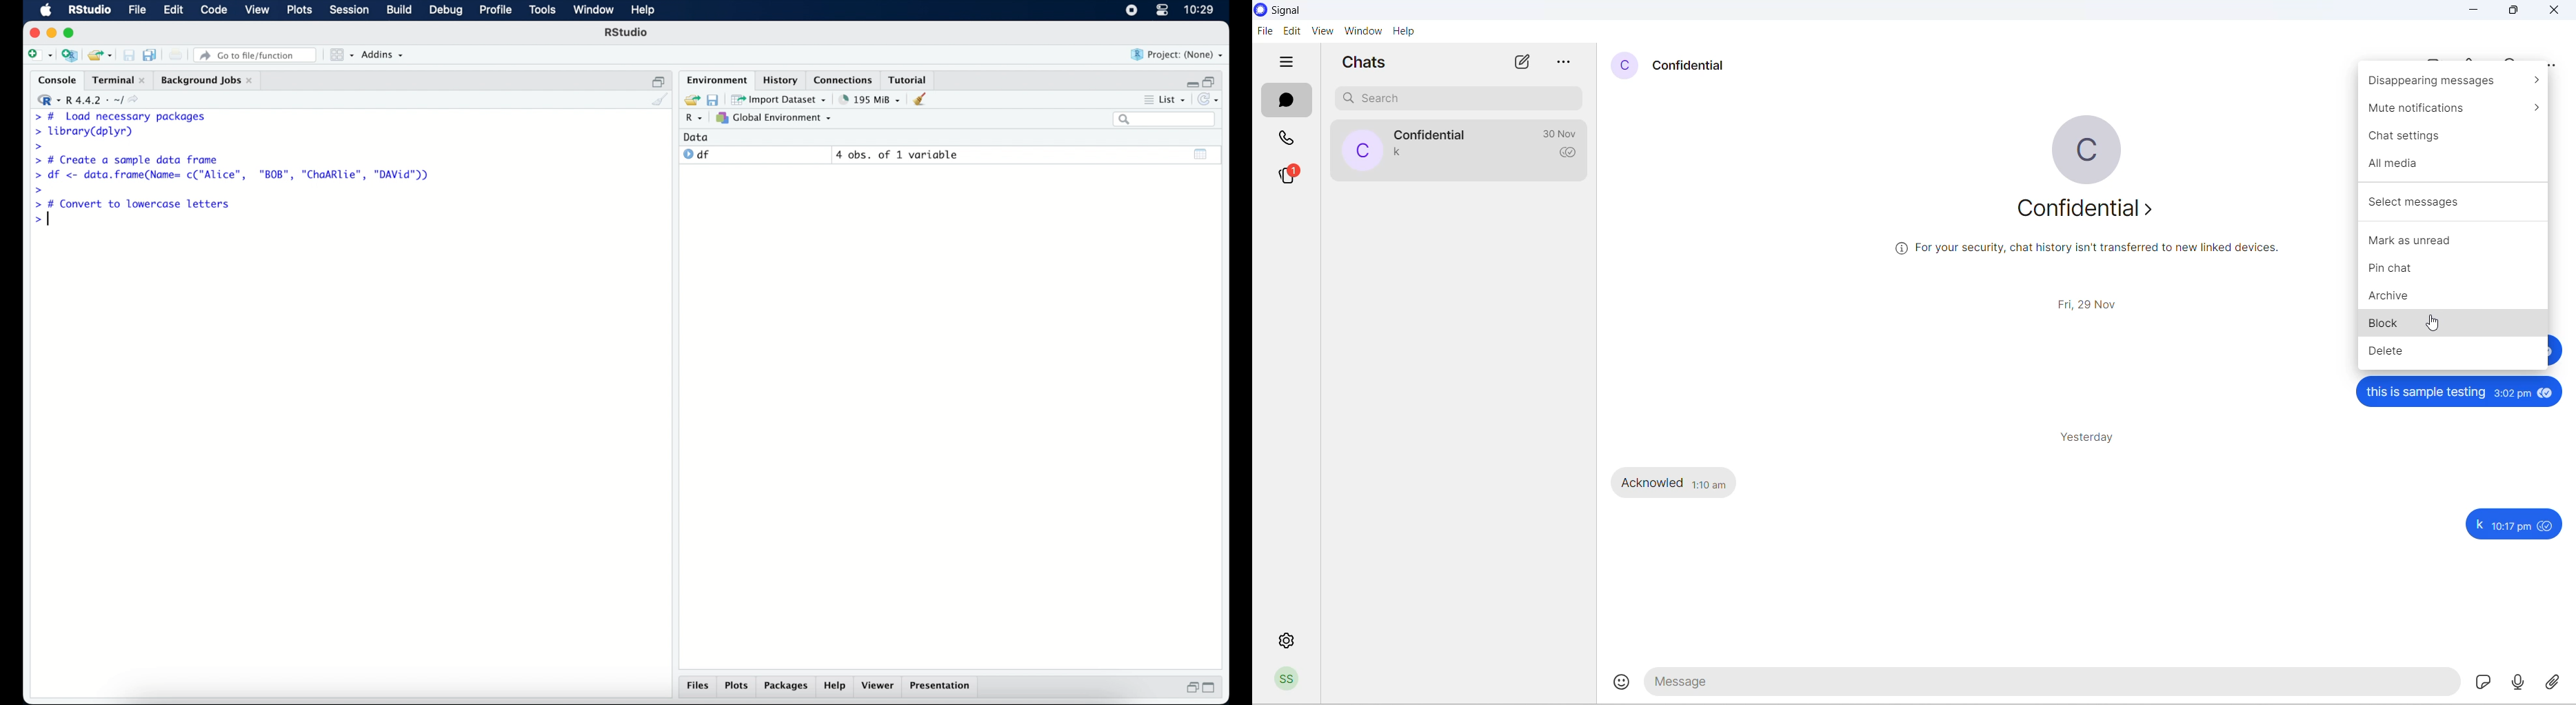  Describe the element at coordinates (2082, 142) in the screenshot. I see `profile picture` at that location.